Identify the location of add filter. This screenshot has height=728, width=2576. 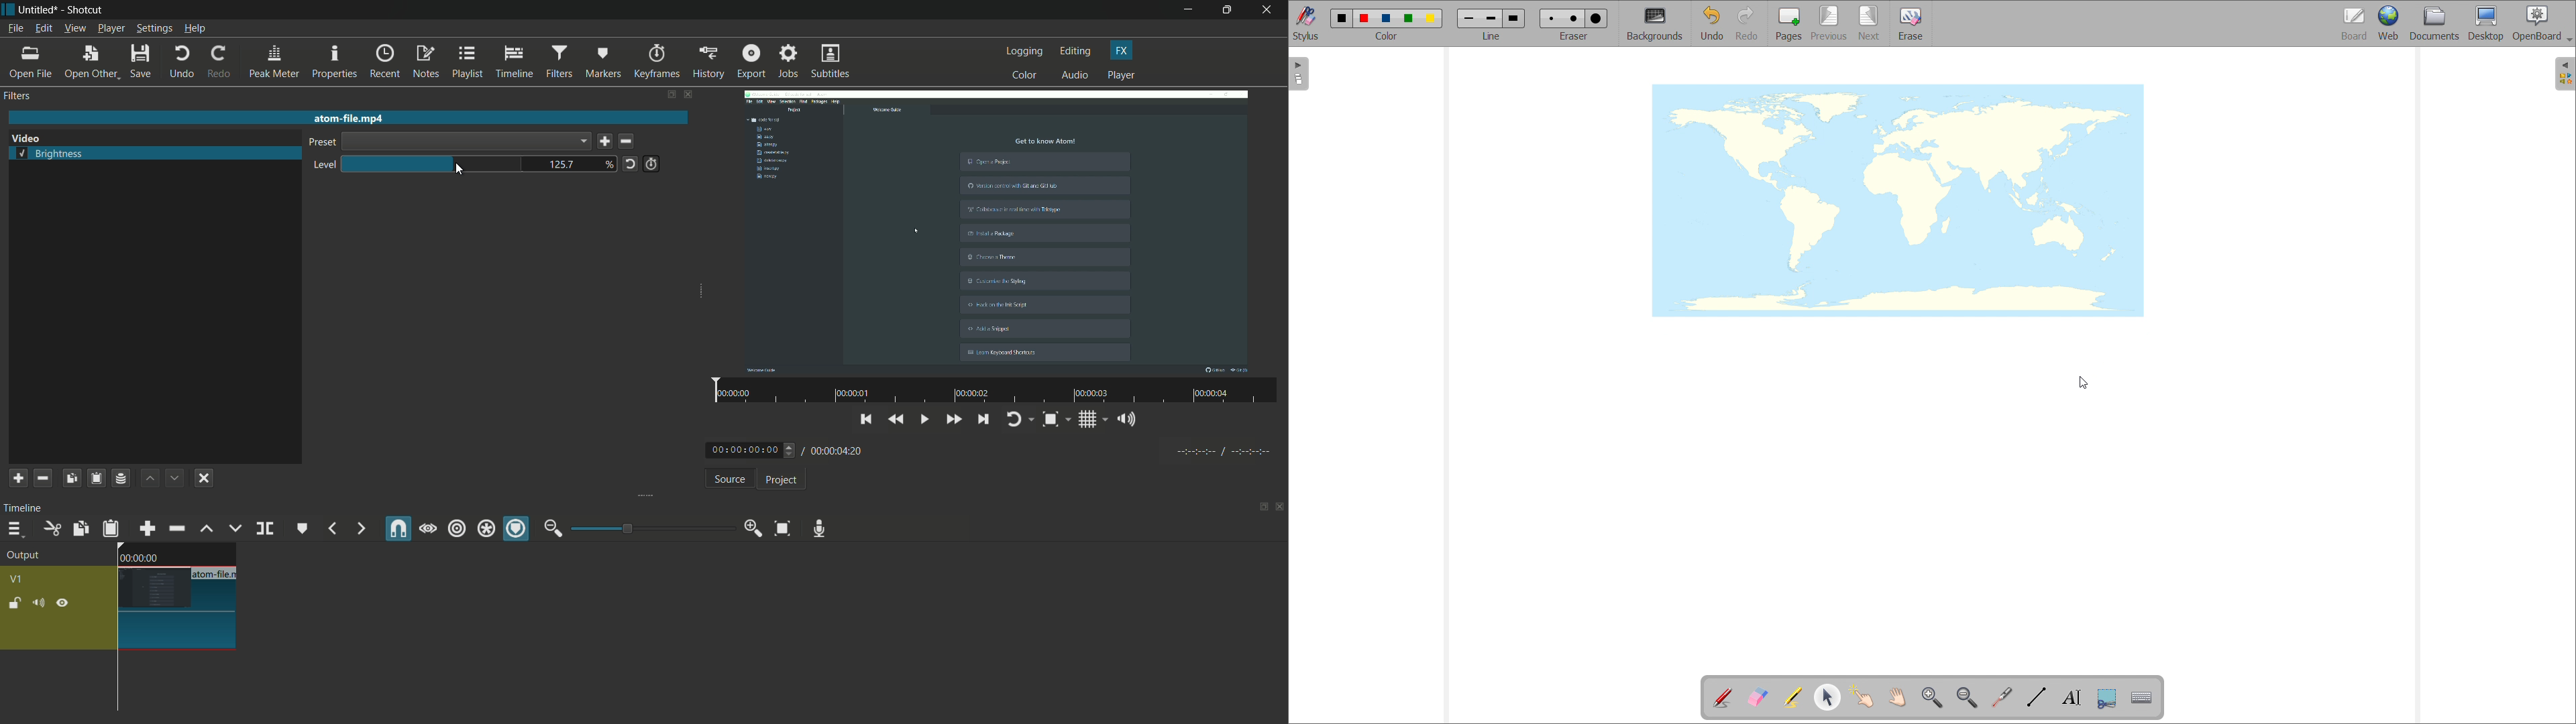
(17, 479).